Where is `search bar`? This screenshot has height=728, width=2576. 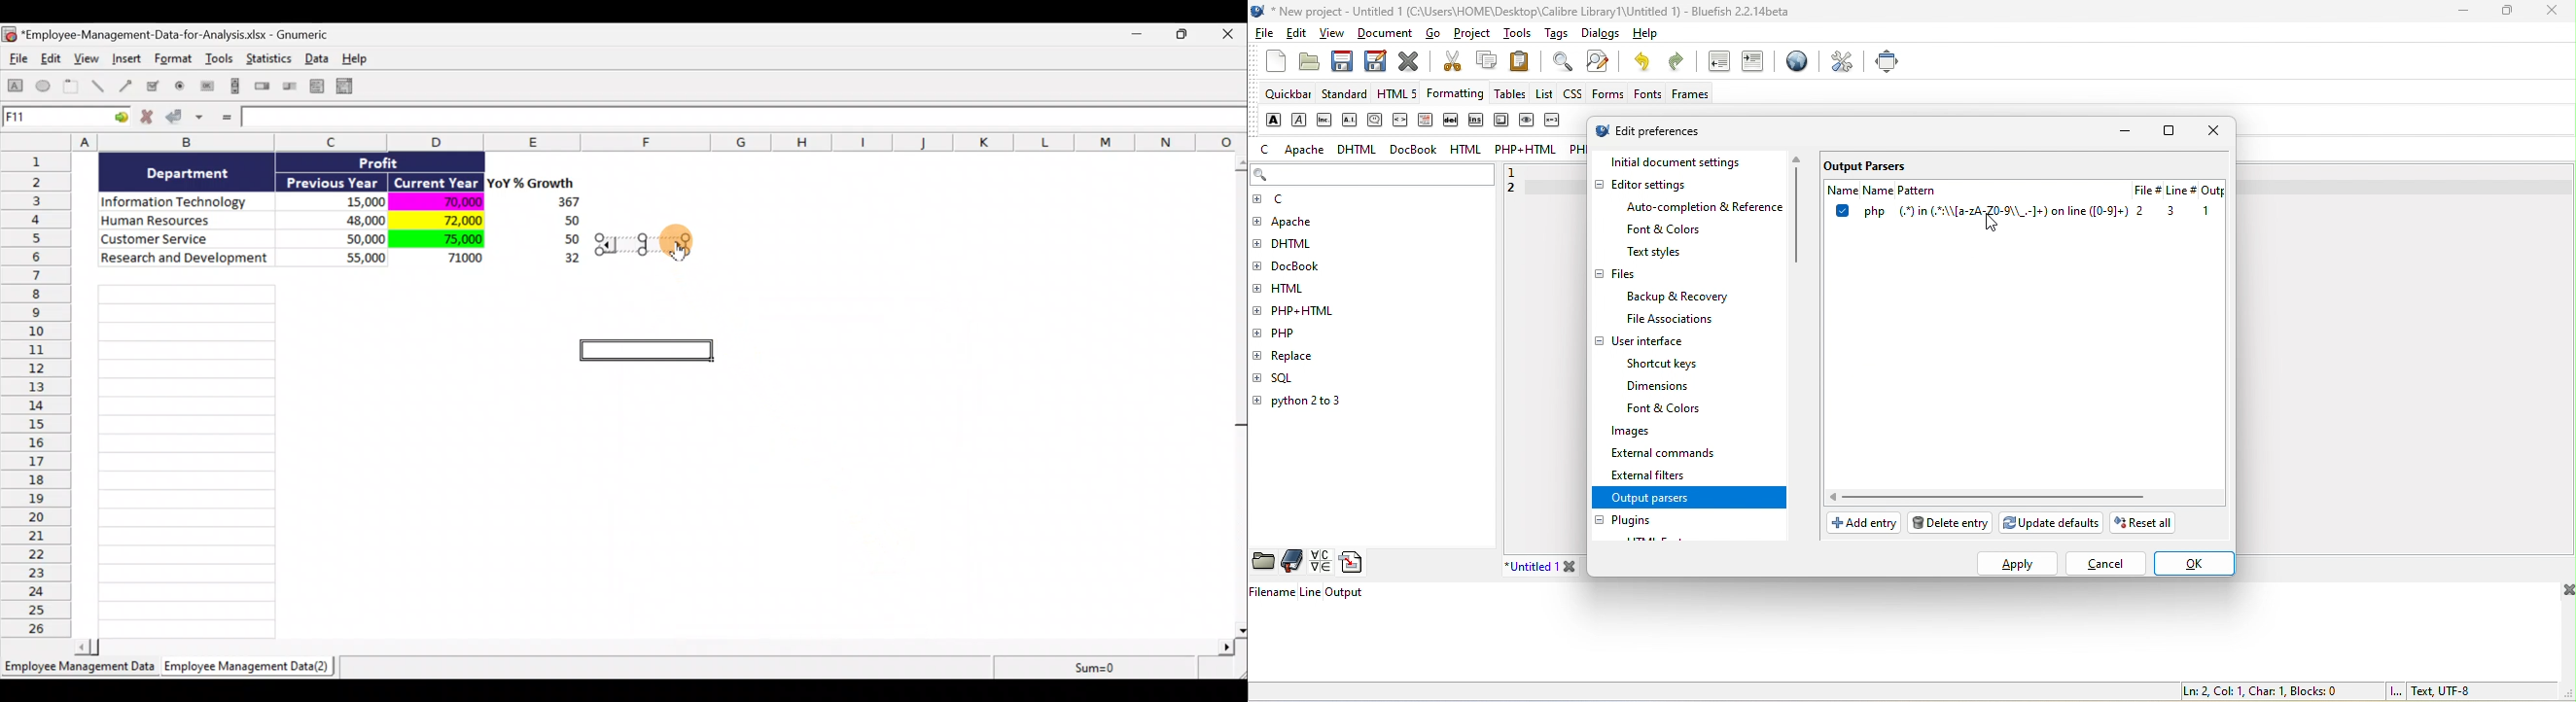 search bar is located at coordinates (1372, 176).